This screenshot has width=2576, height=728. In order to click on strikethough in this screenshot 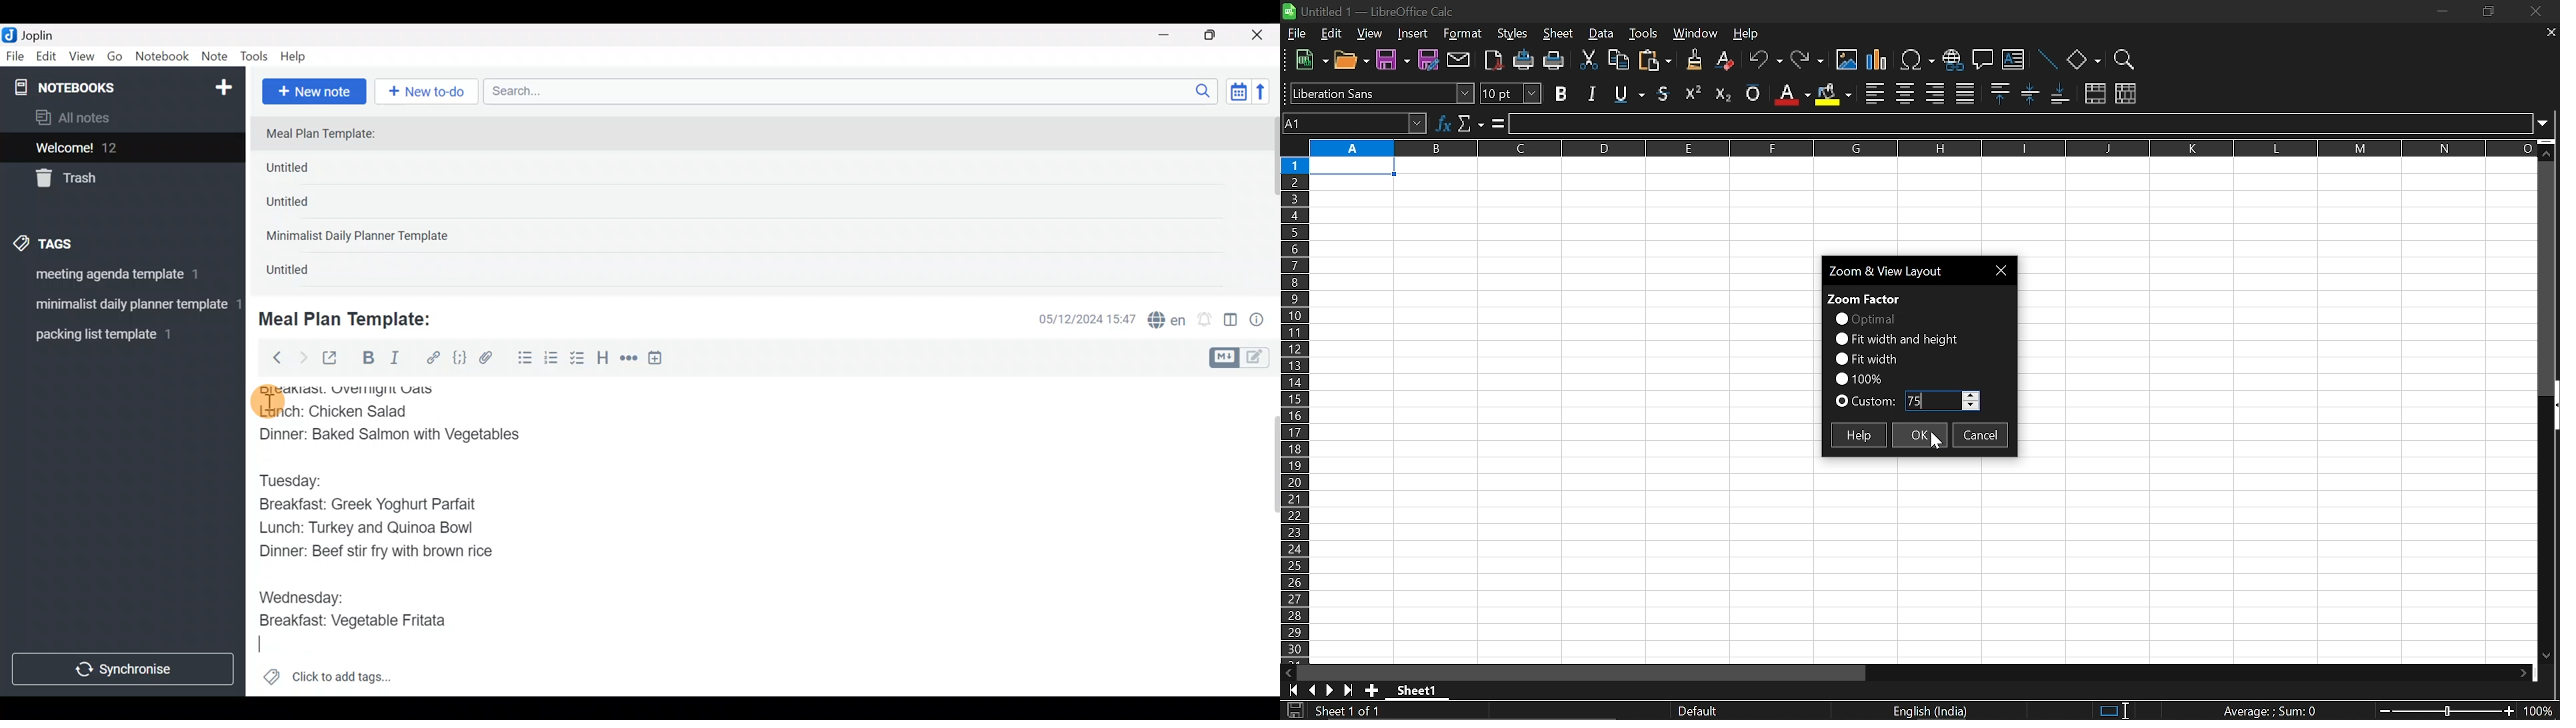, I will do `click(1630, 92)`.